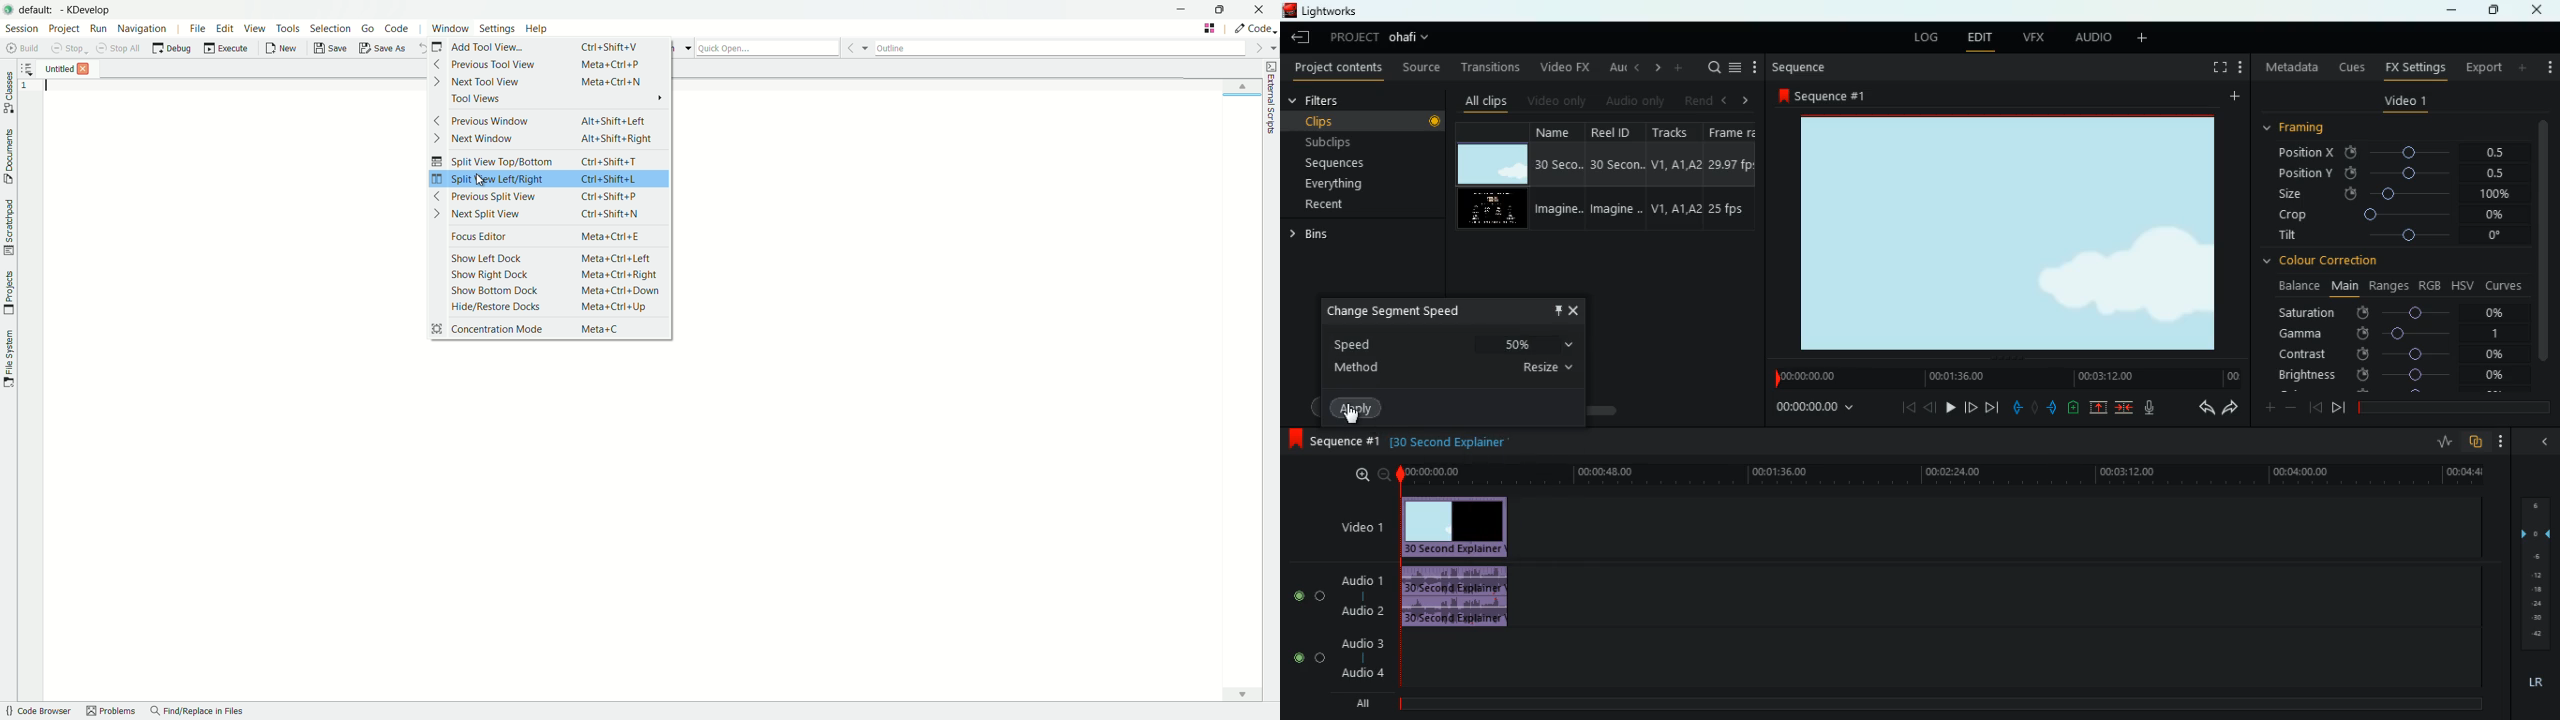  I want to click on beggining, so click(1902, 409).